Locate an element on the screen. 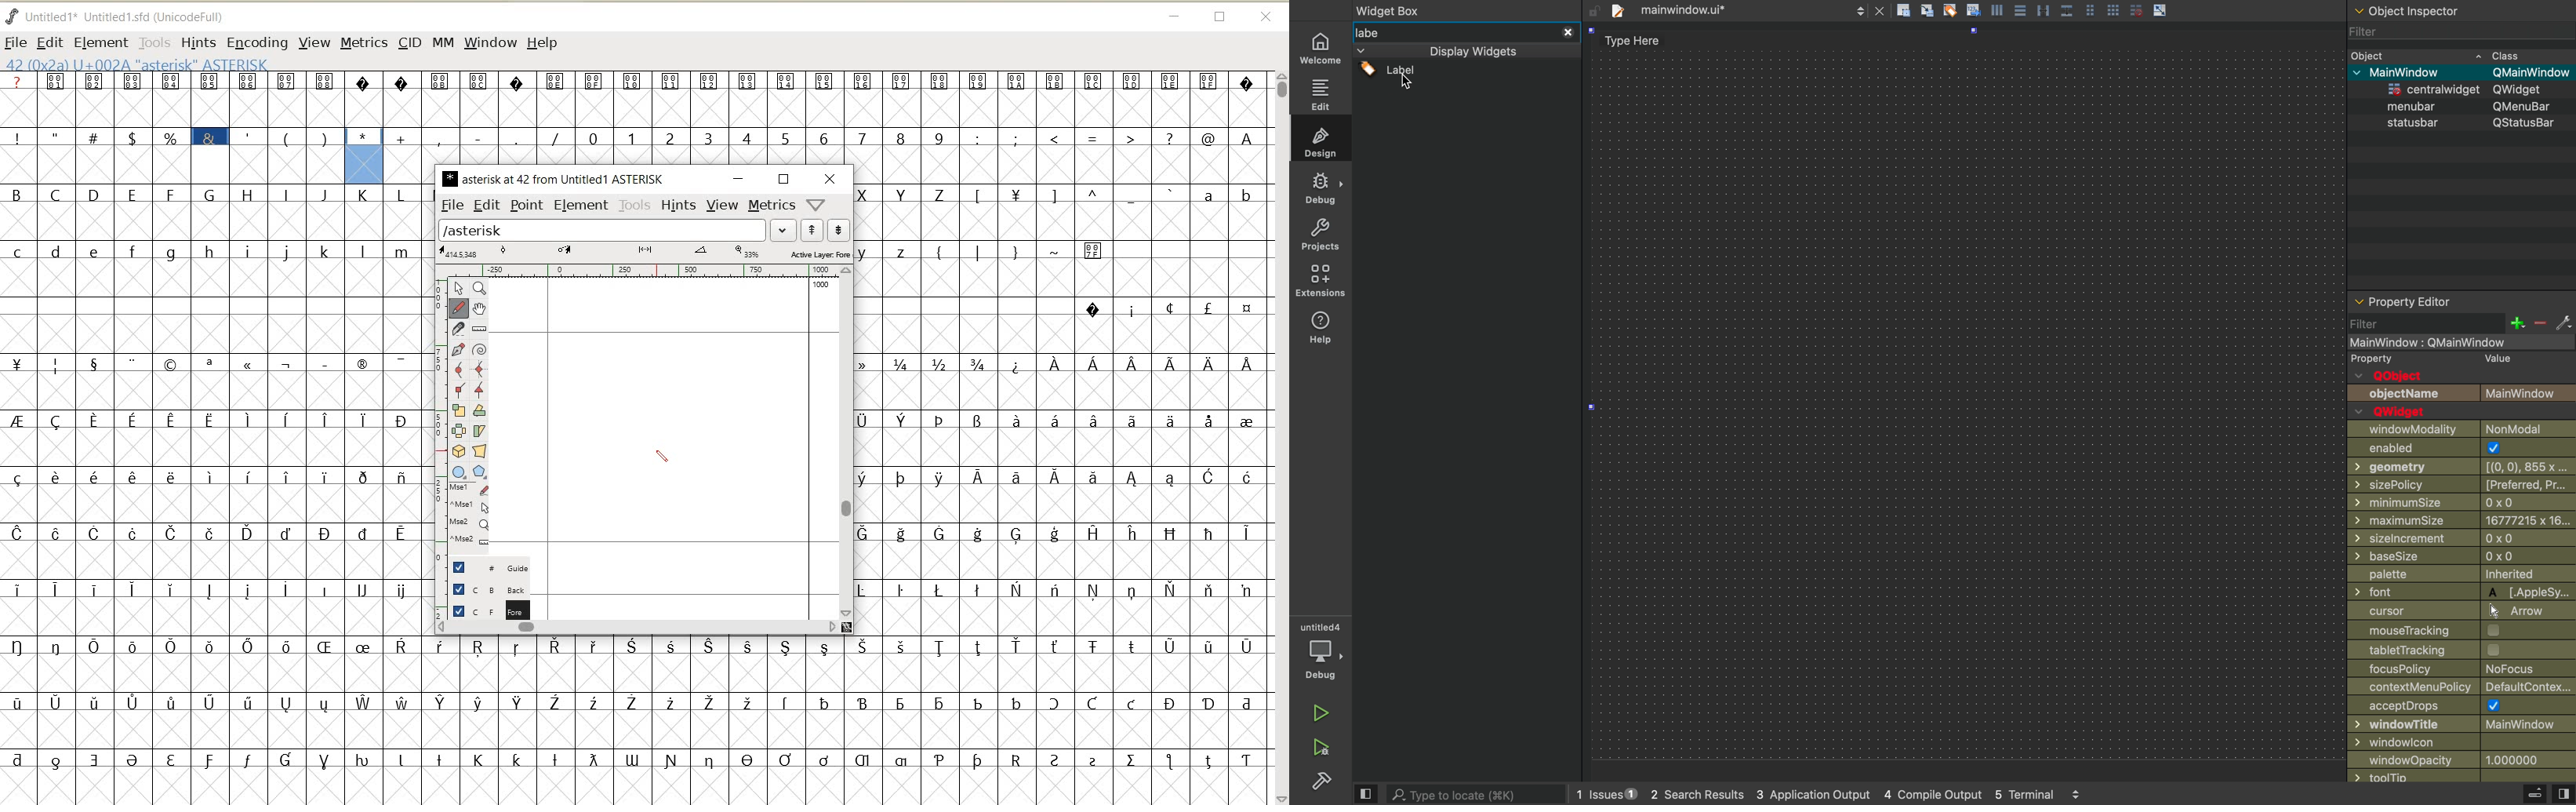  object section is located at coordinates (2459, 12).